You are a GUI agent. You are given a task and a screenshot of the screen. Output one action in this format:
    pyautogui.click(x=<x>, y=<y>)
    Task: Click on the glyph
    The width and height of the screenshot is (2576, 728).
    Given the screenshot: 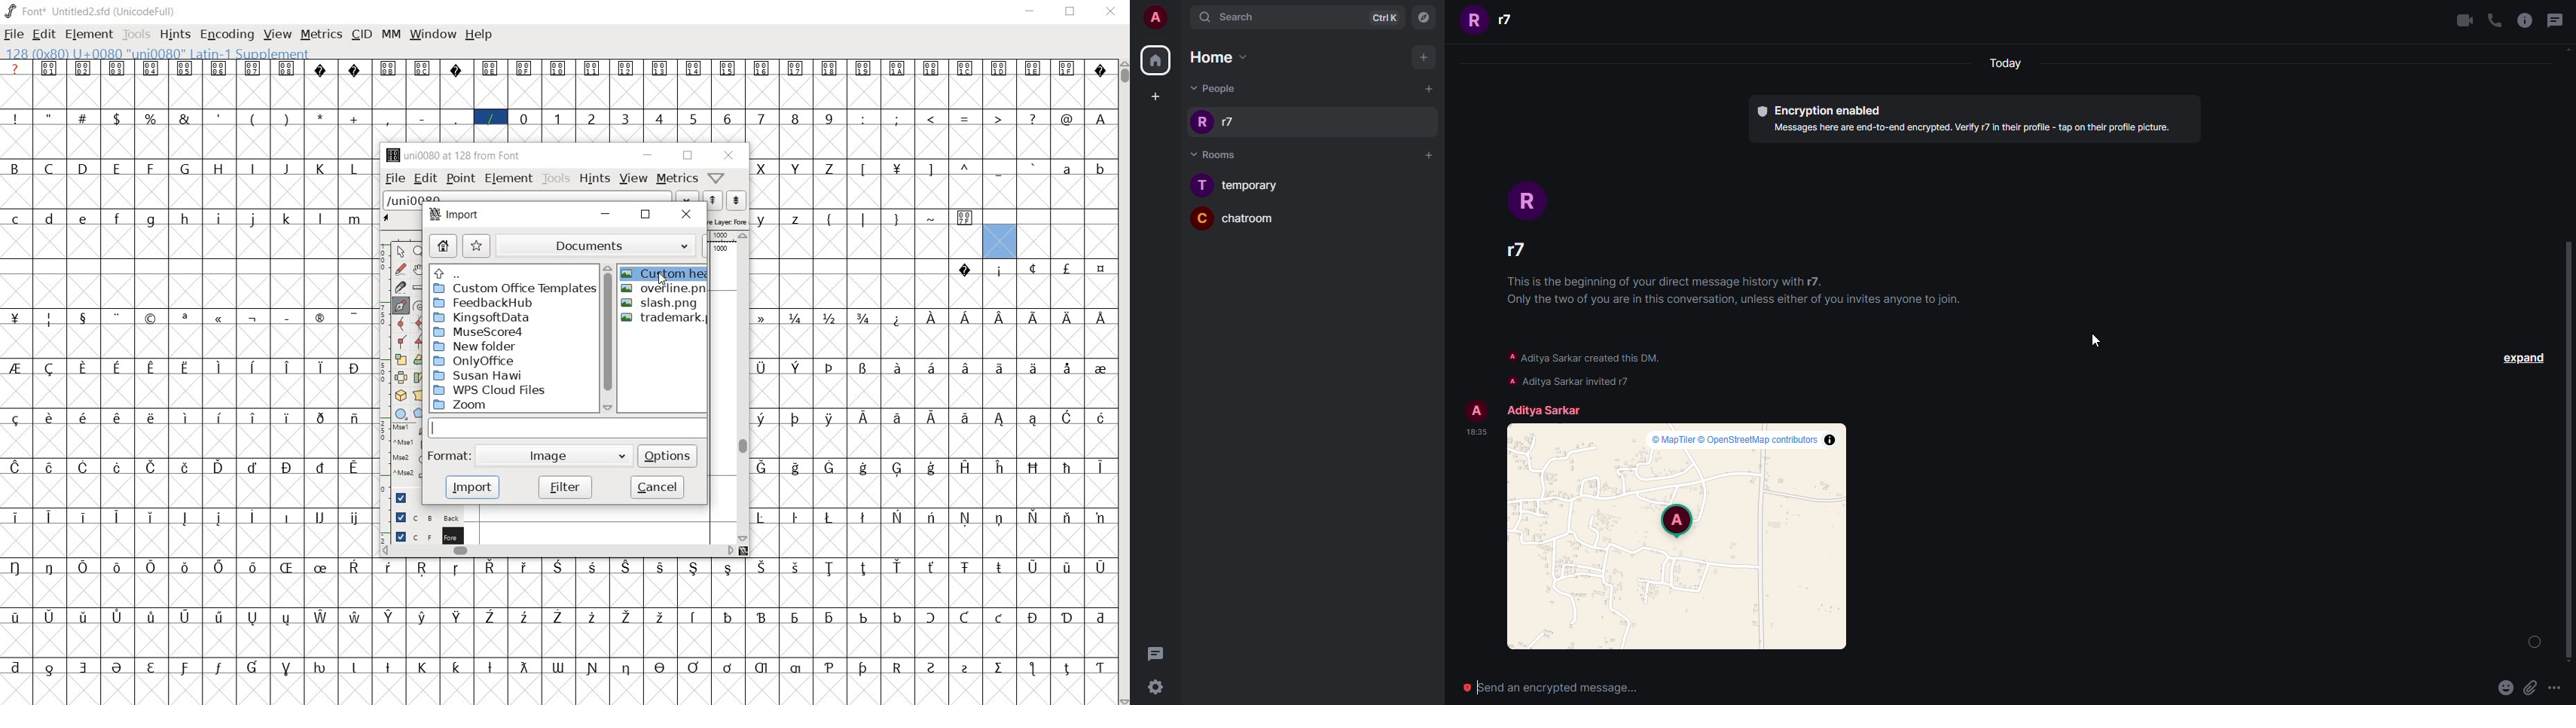 What is the action you would take?
    pyautogui.click(x=152, y=517)
    